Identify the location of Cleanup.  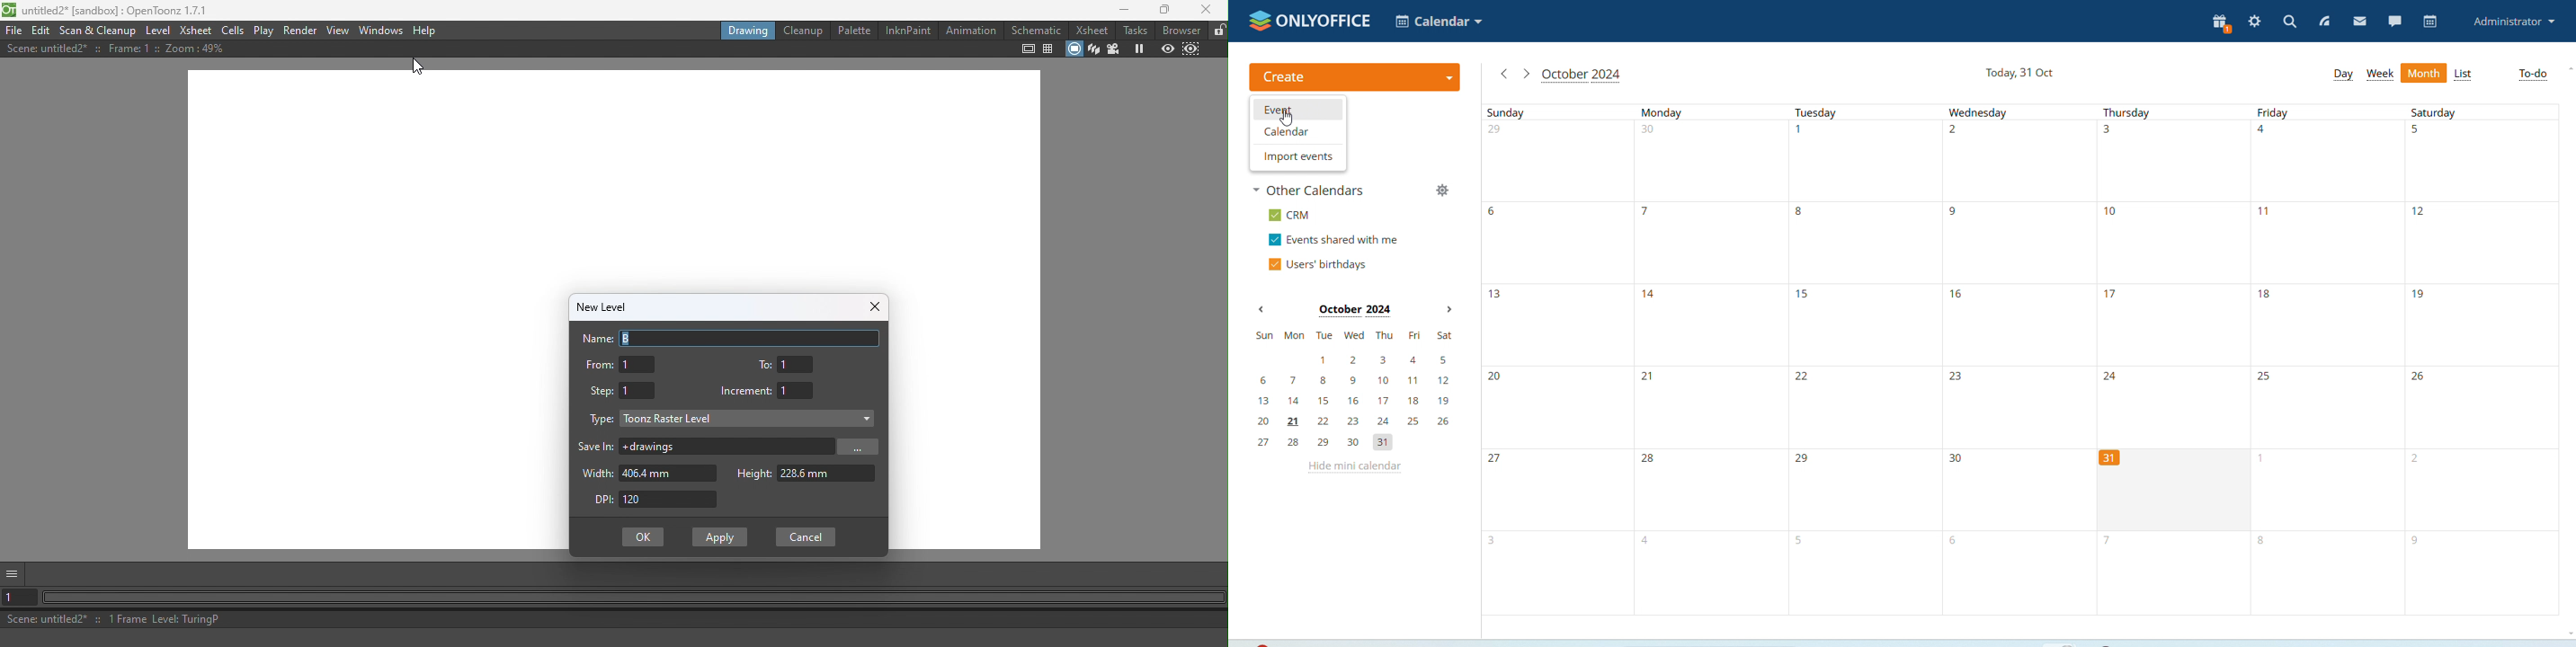
(803, 30).